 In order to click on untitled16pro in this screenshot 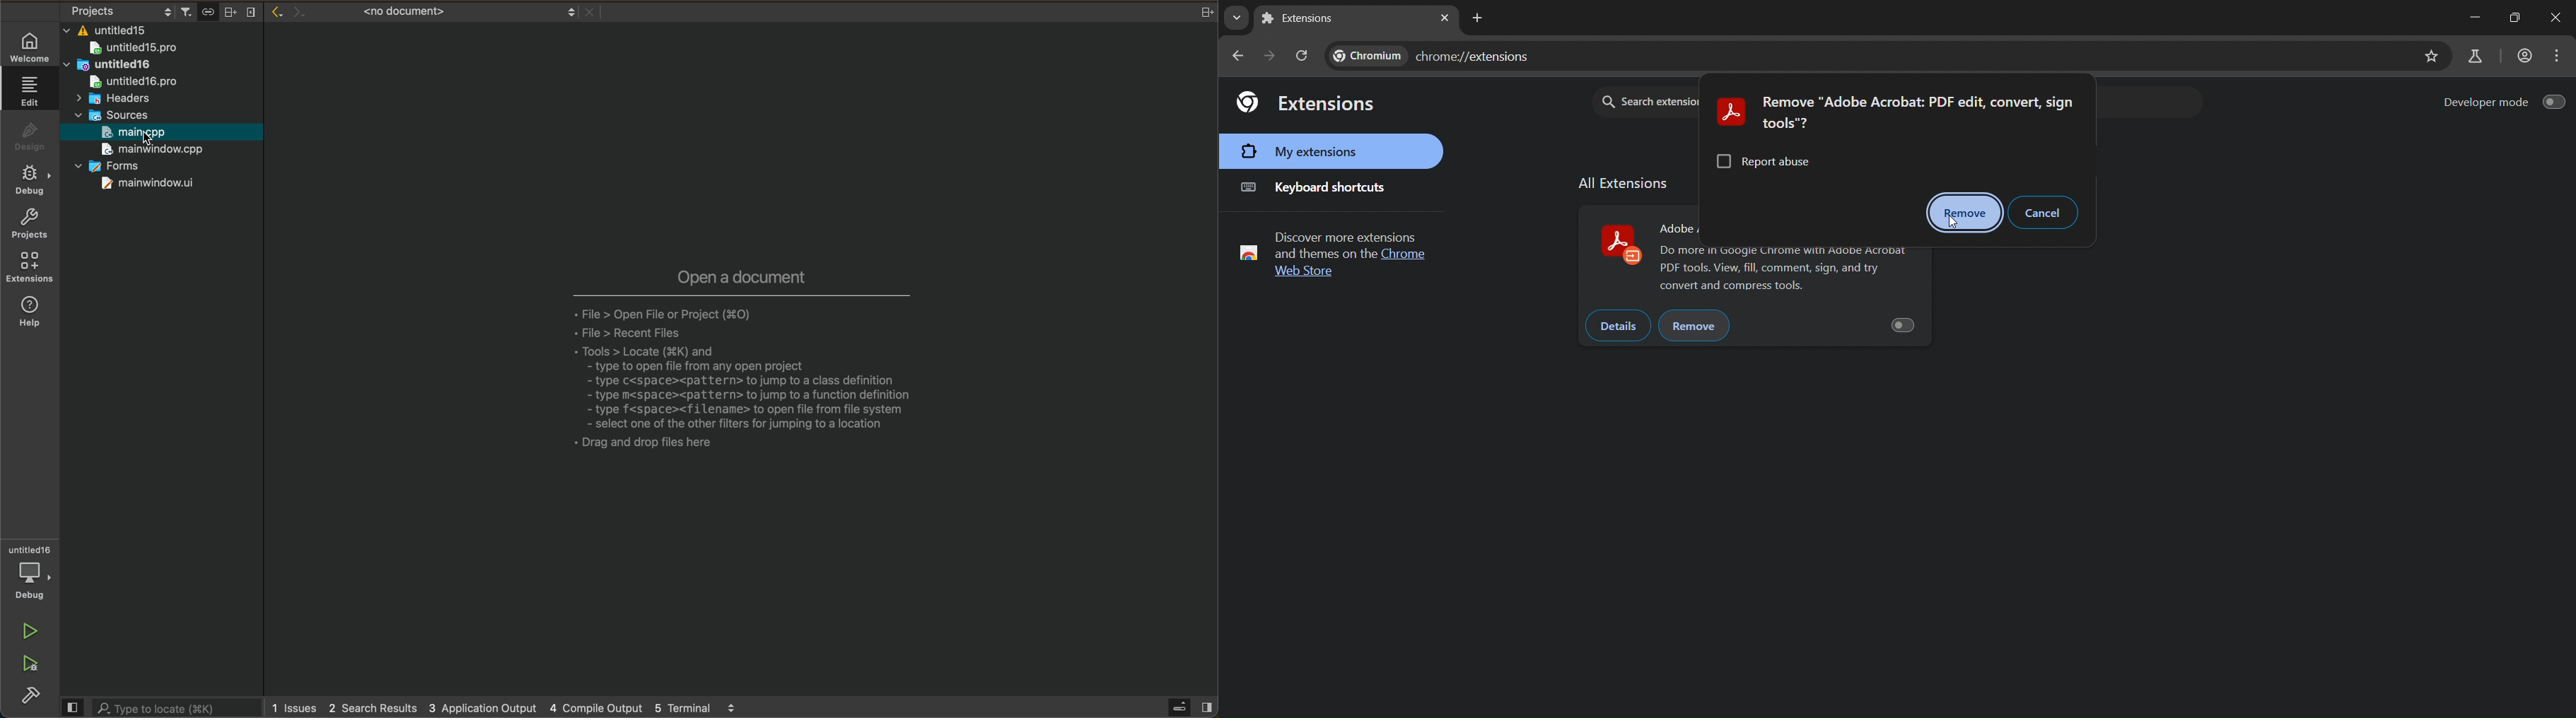, I will do `click(136, 81)`.